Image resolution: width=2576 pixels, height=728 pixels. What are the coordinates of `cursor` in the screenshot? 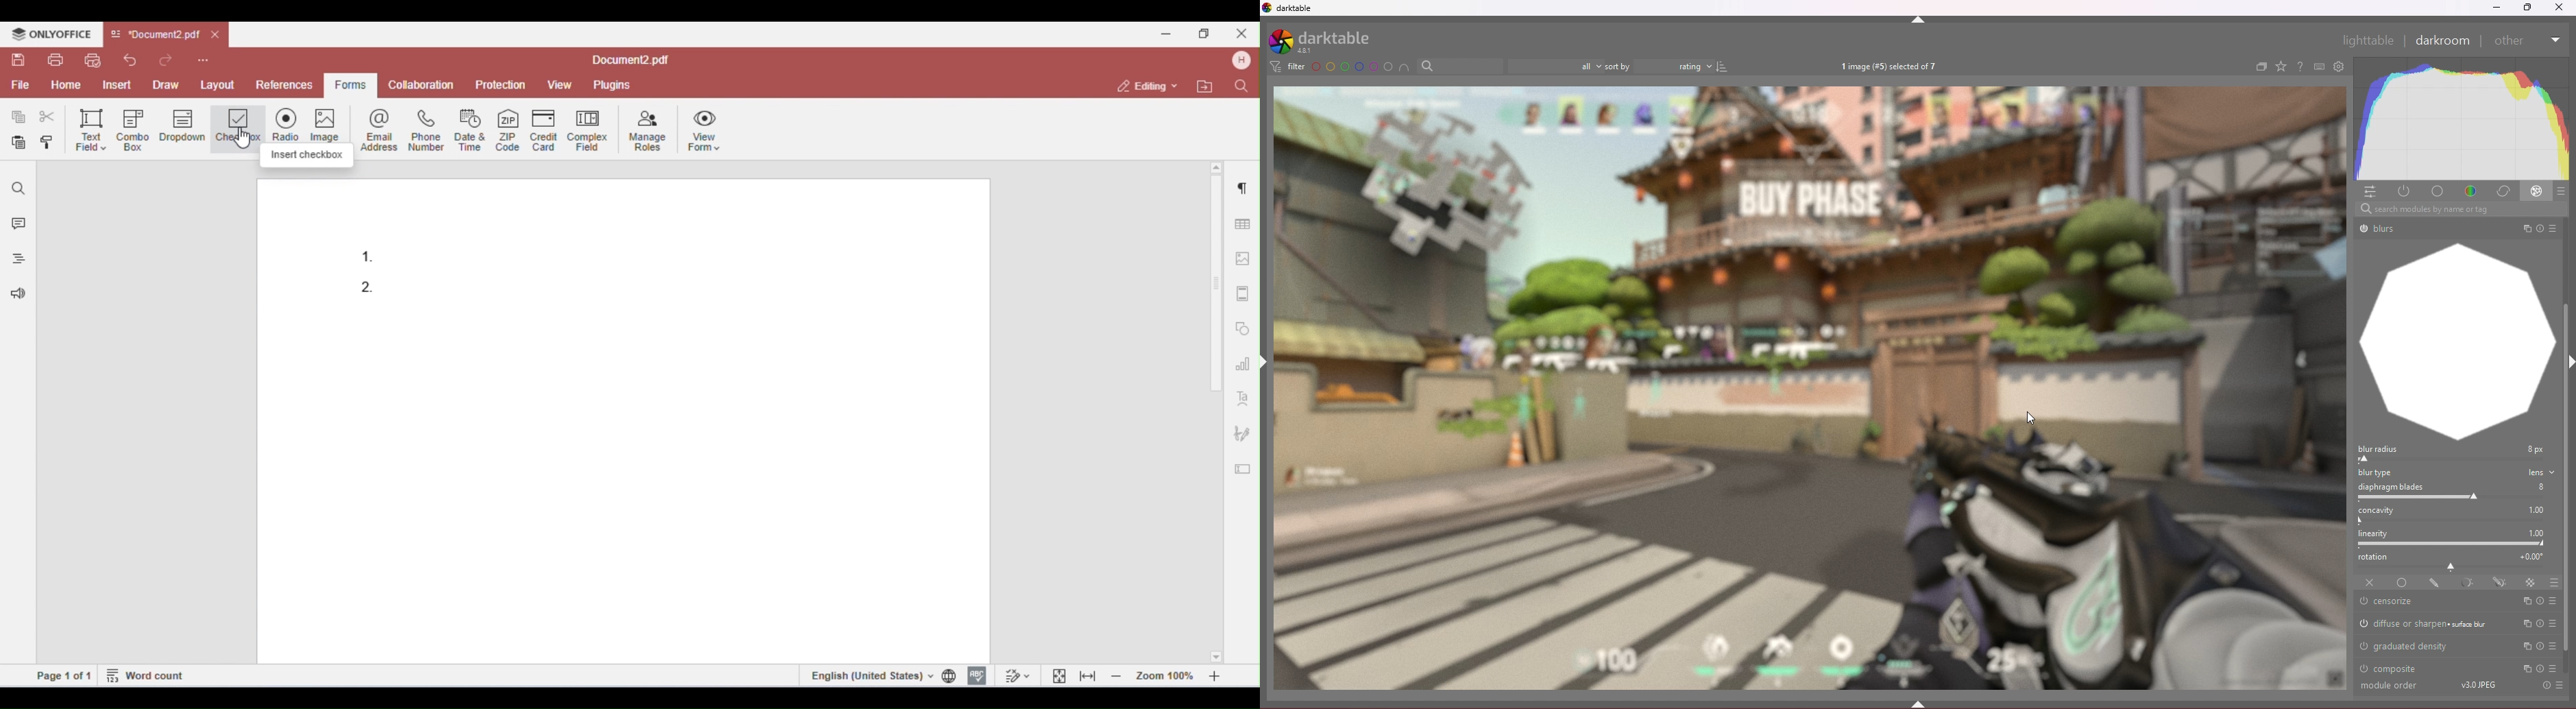 It's located at (2030, 416).